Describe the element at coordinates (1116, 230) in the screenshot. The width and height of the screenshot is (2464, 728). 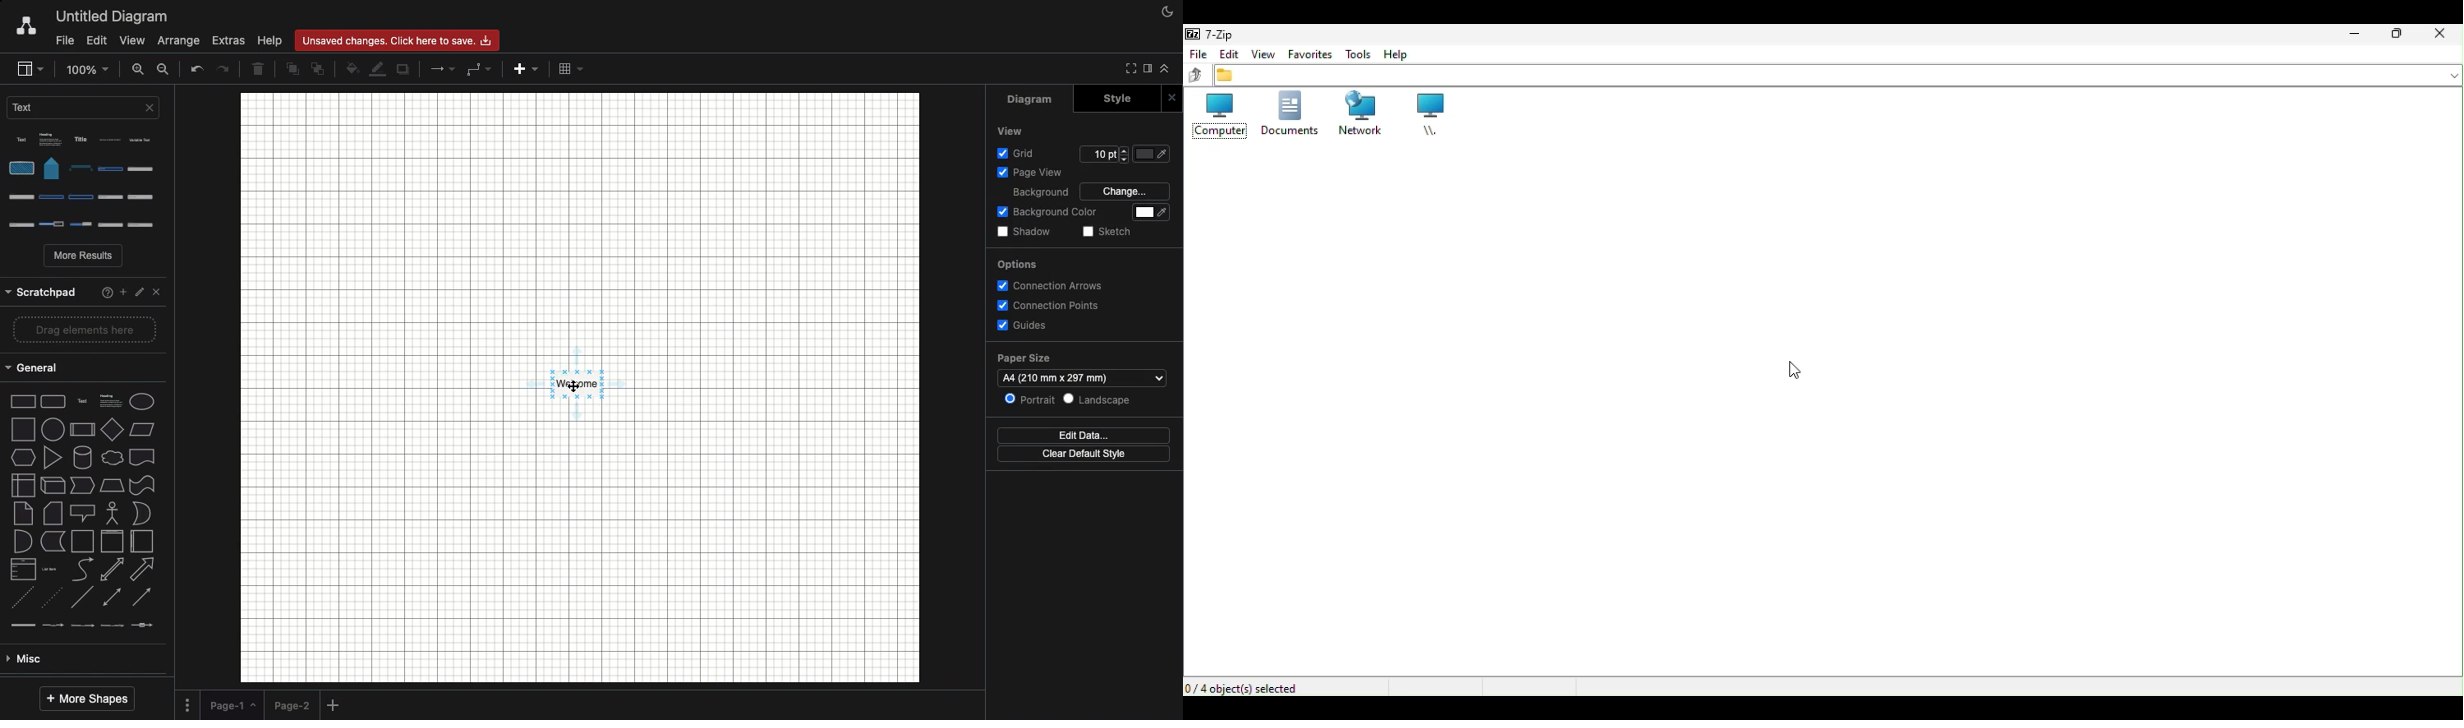
I see `sketch` at that location.